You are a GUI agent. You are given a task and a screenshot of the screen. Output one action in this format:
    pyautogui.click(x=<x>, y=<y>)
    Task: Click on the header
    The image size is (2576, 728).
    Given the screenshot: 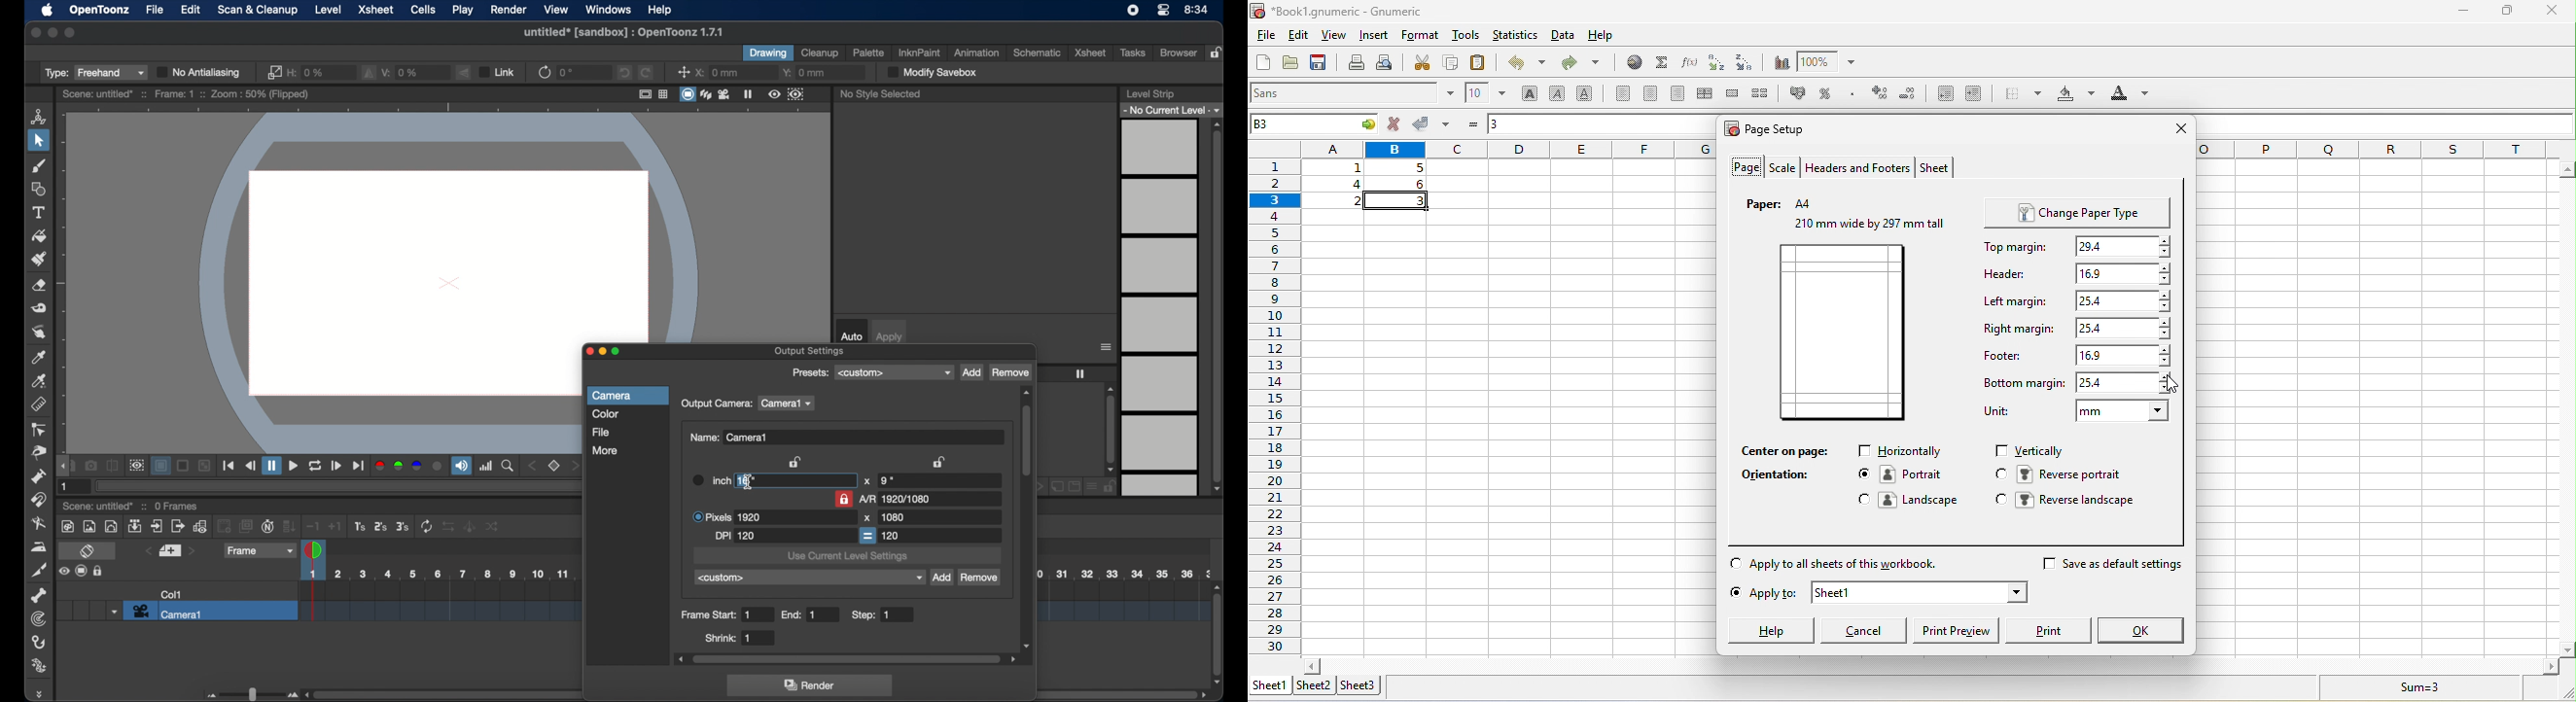 What is the action you would take?
    pyautogui.click(x=2008, y=272)
    